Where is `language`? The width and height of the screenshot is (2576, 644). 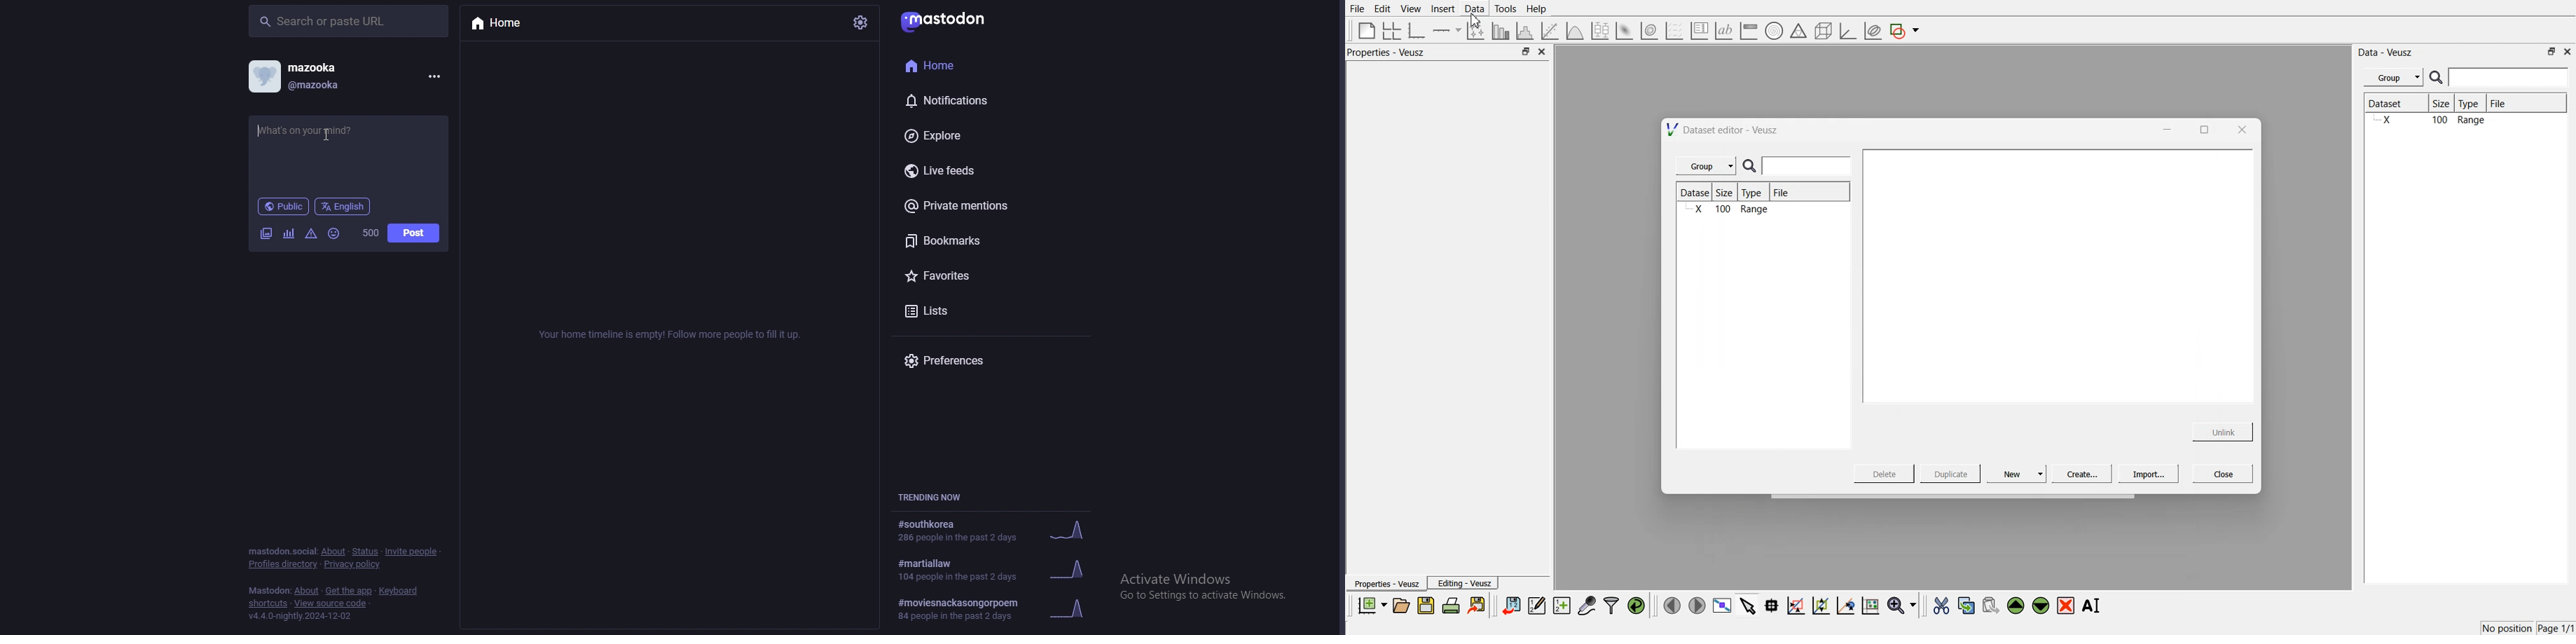
language is located at coordinates (343, 207).